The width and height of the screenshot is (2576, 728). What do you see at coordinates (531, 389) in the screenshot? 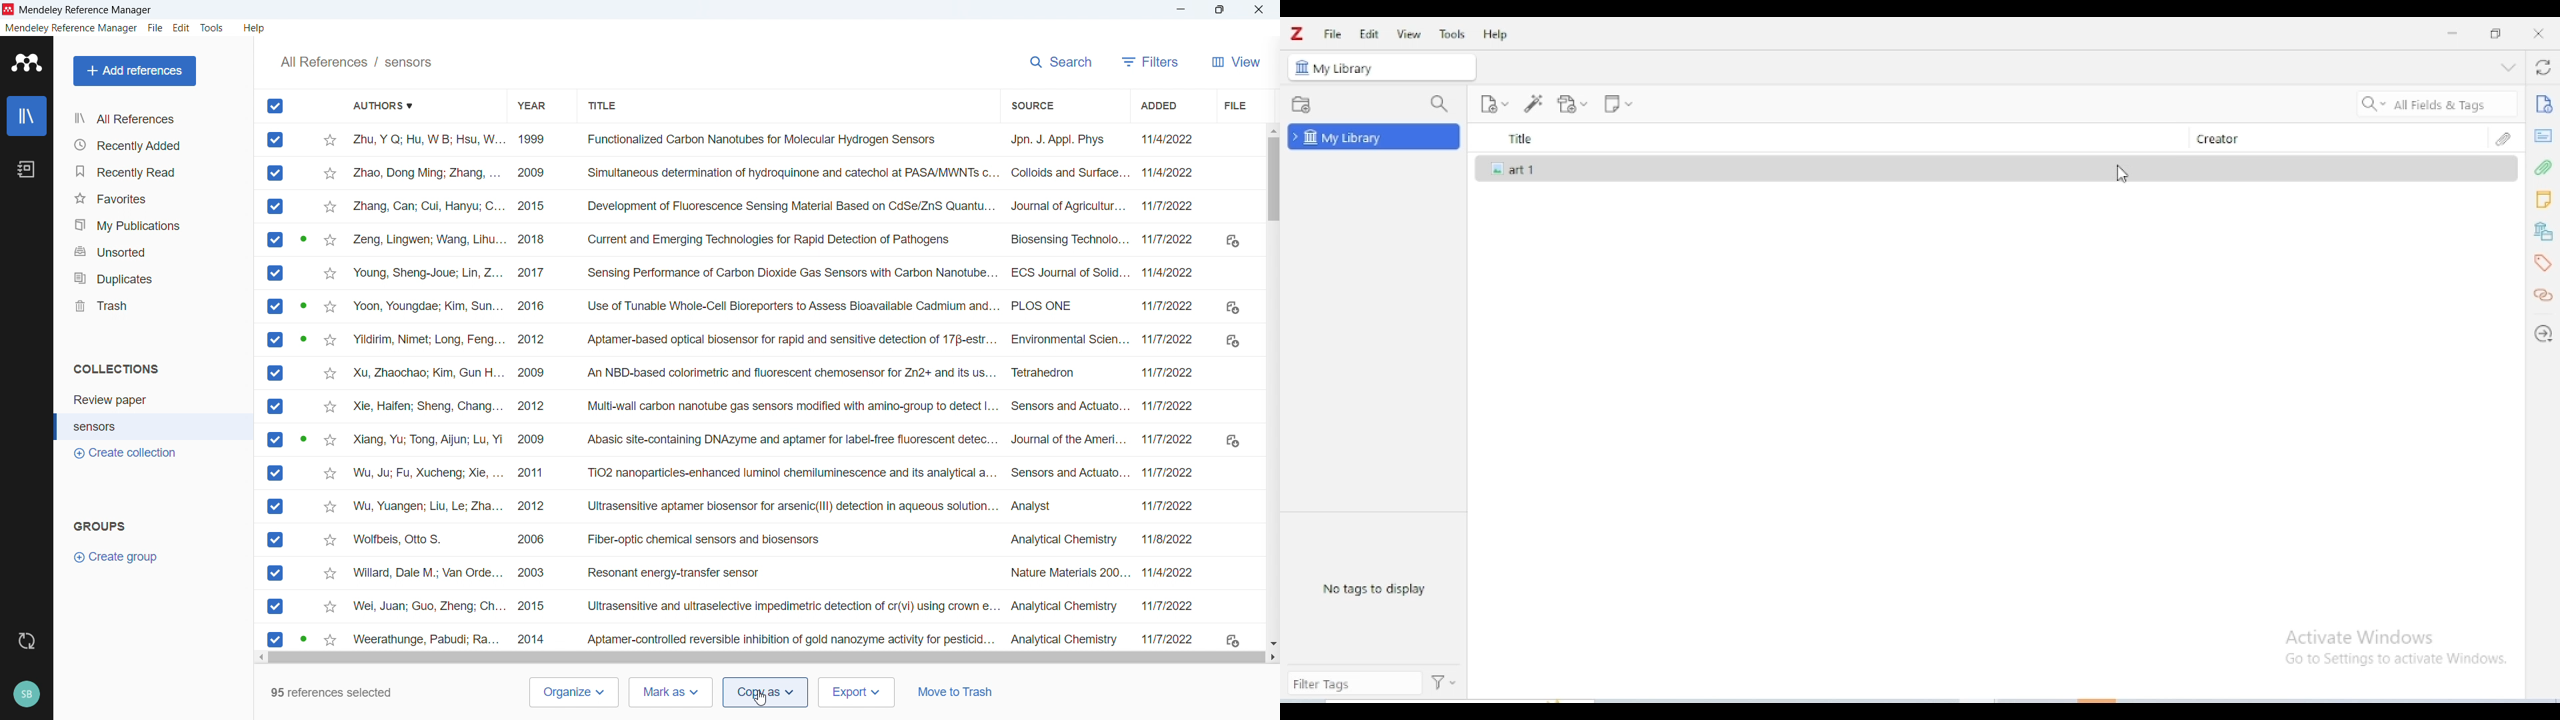
I see `Year of publication of individual entries ` at bounding box center [531, 389].